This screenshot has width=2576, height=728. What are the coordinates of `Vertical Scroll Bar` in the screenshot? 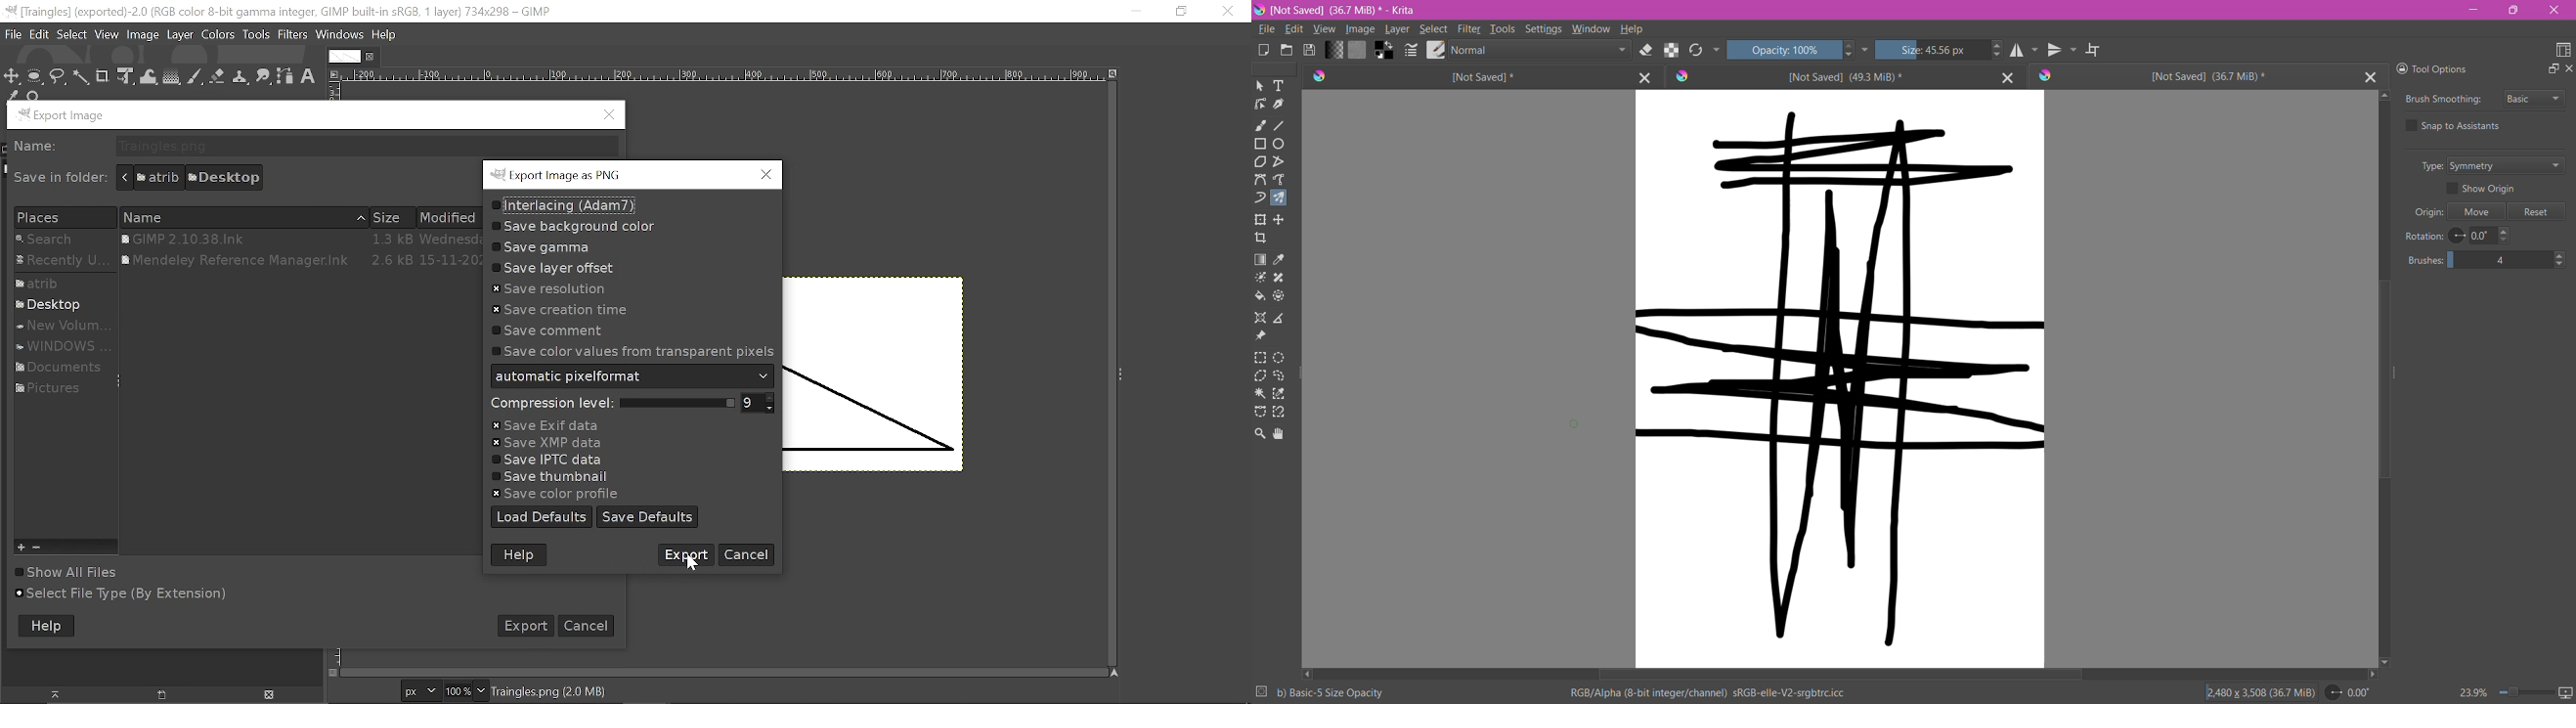 It's located at (2386, 379).